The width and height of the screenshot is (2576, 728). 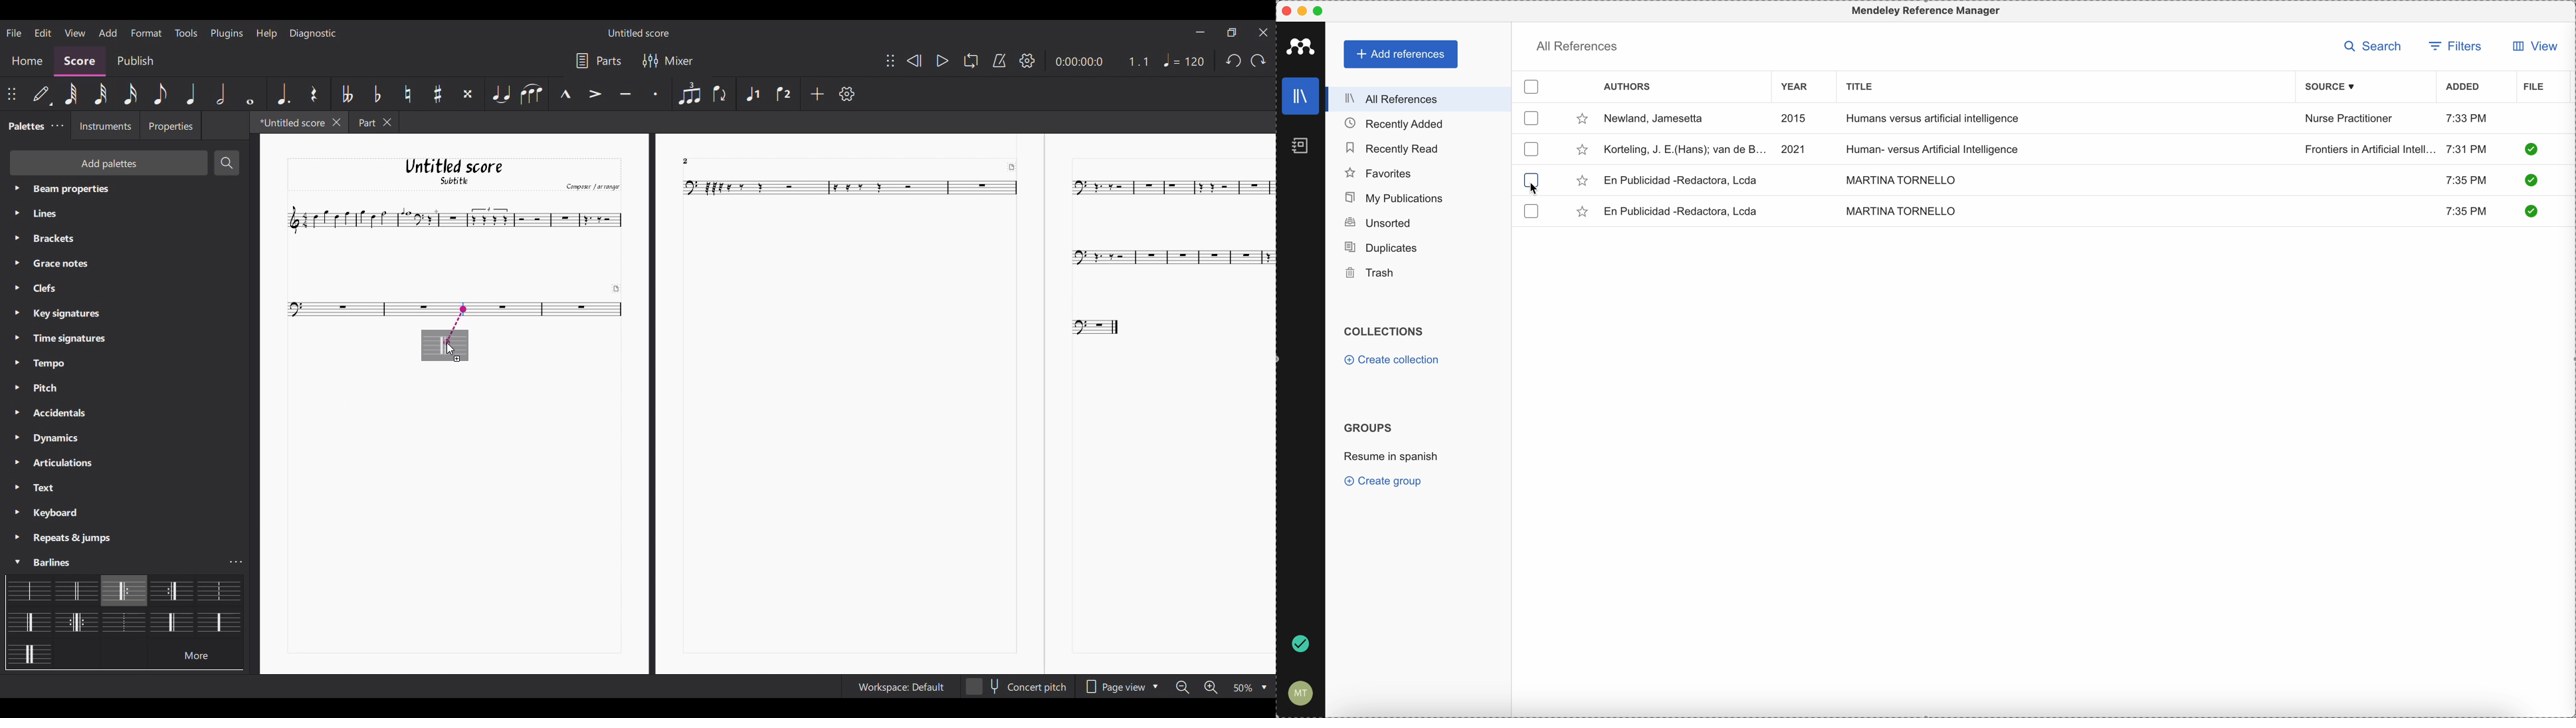 I want to click on Human-versus Artificial Intelligence, so click(x=1941, y=148).